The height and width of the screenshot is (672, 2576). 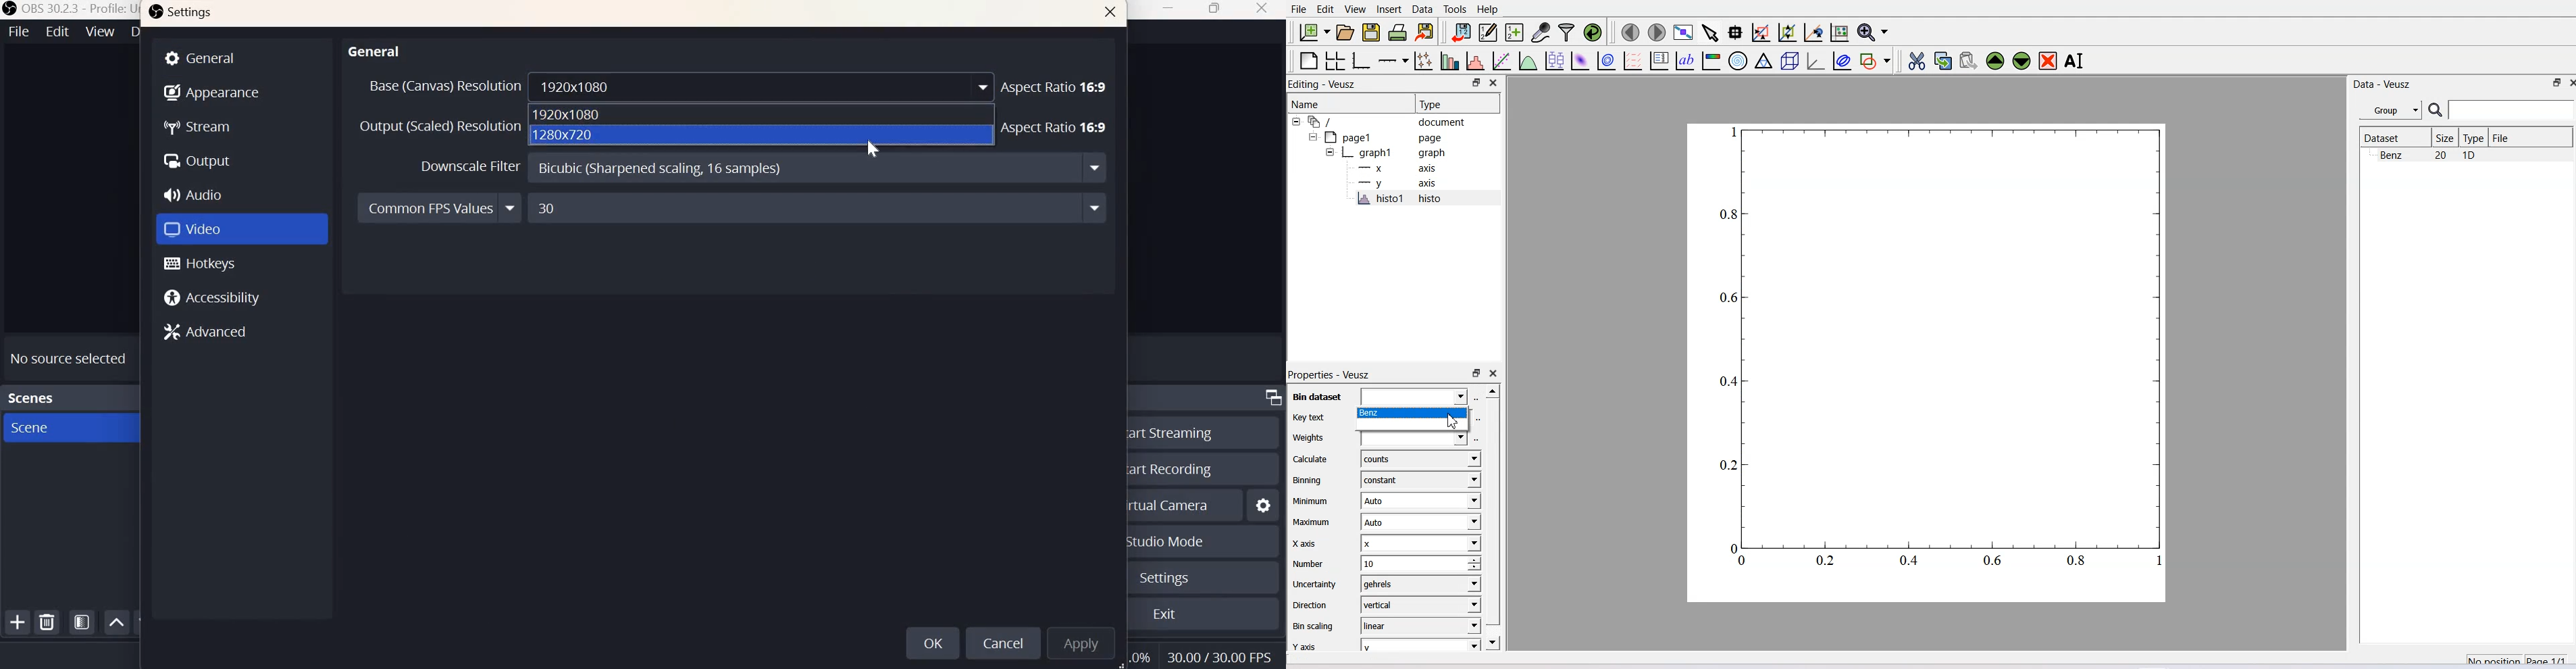 I want to click on Scene, so click(x=52, y=428).